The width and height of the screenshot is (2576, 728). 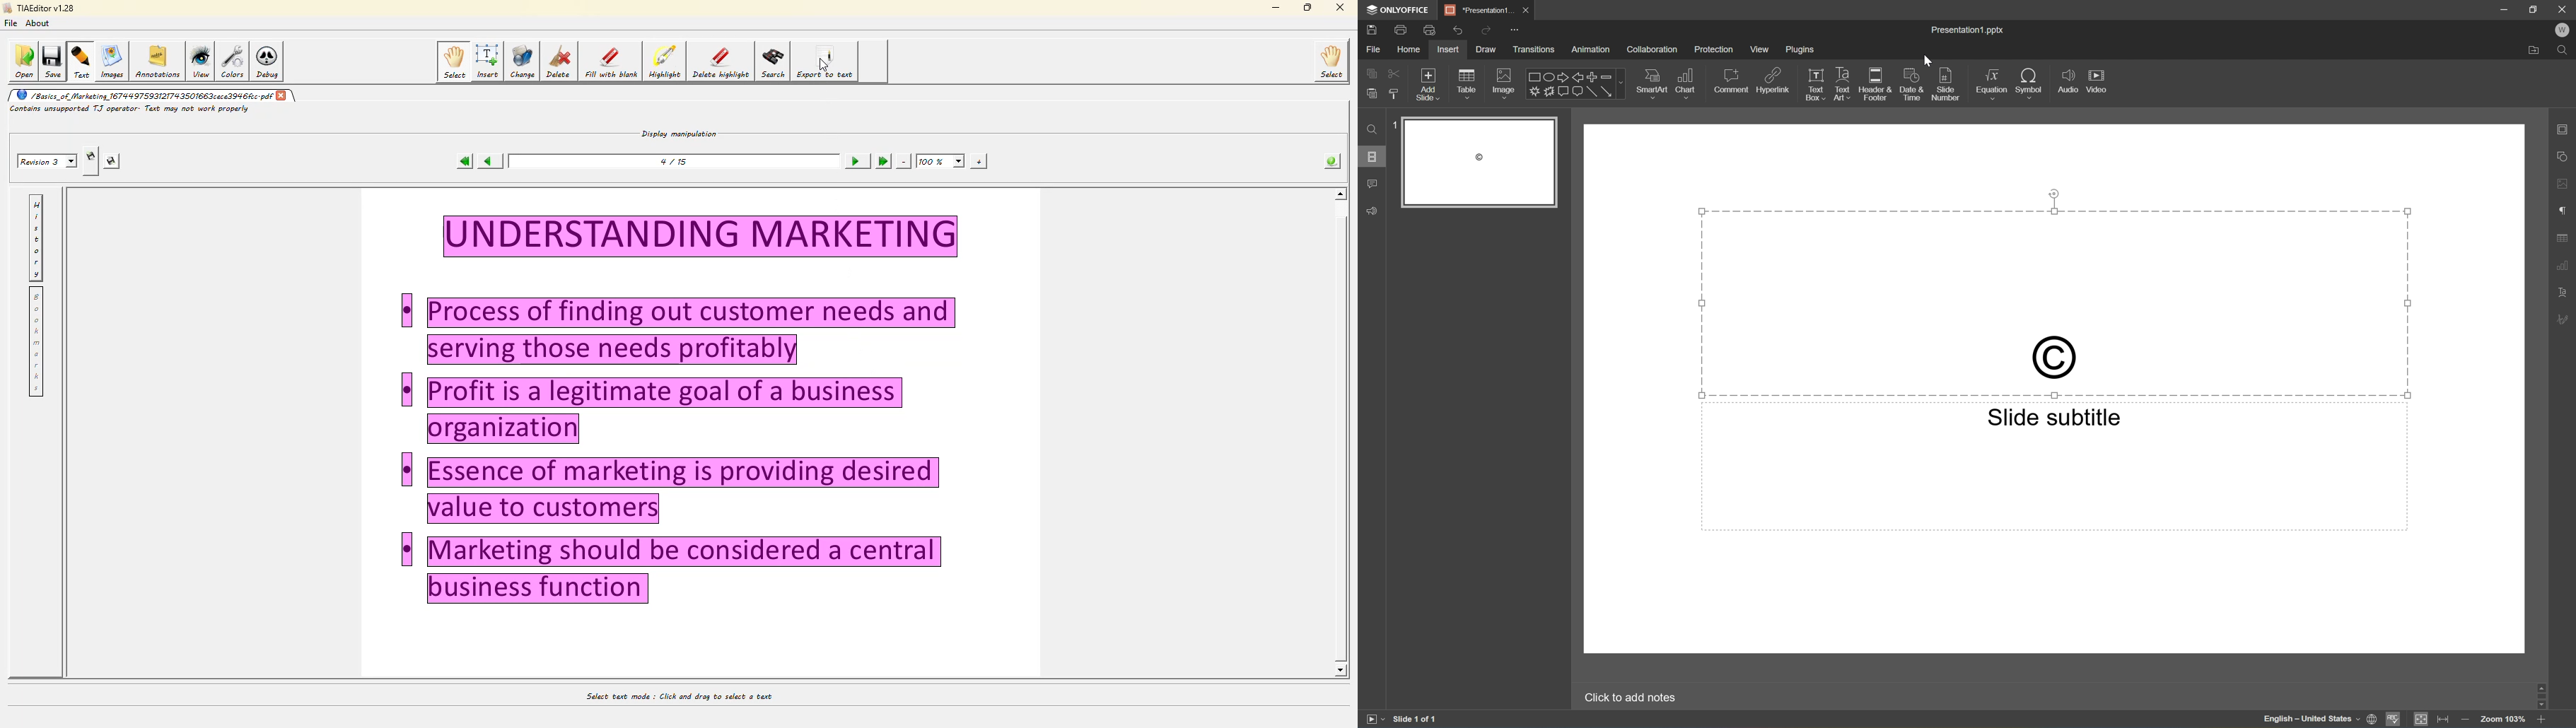 What do you see at coordinates (2029, 79) in the screenshot?
I see `Symbol` at bounding box center [2029, 79].